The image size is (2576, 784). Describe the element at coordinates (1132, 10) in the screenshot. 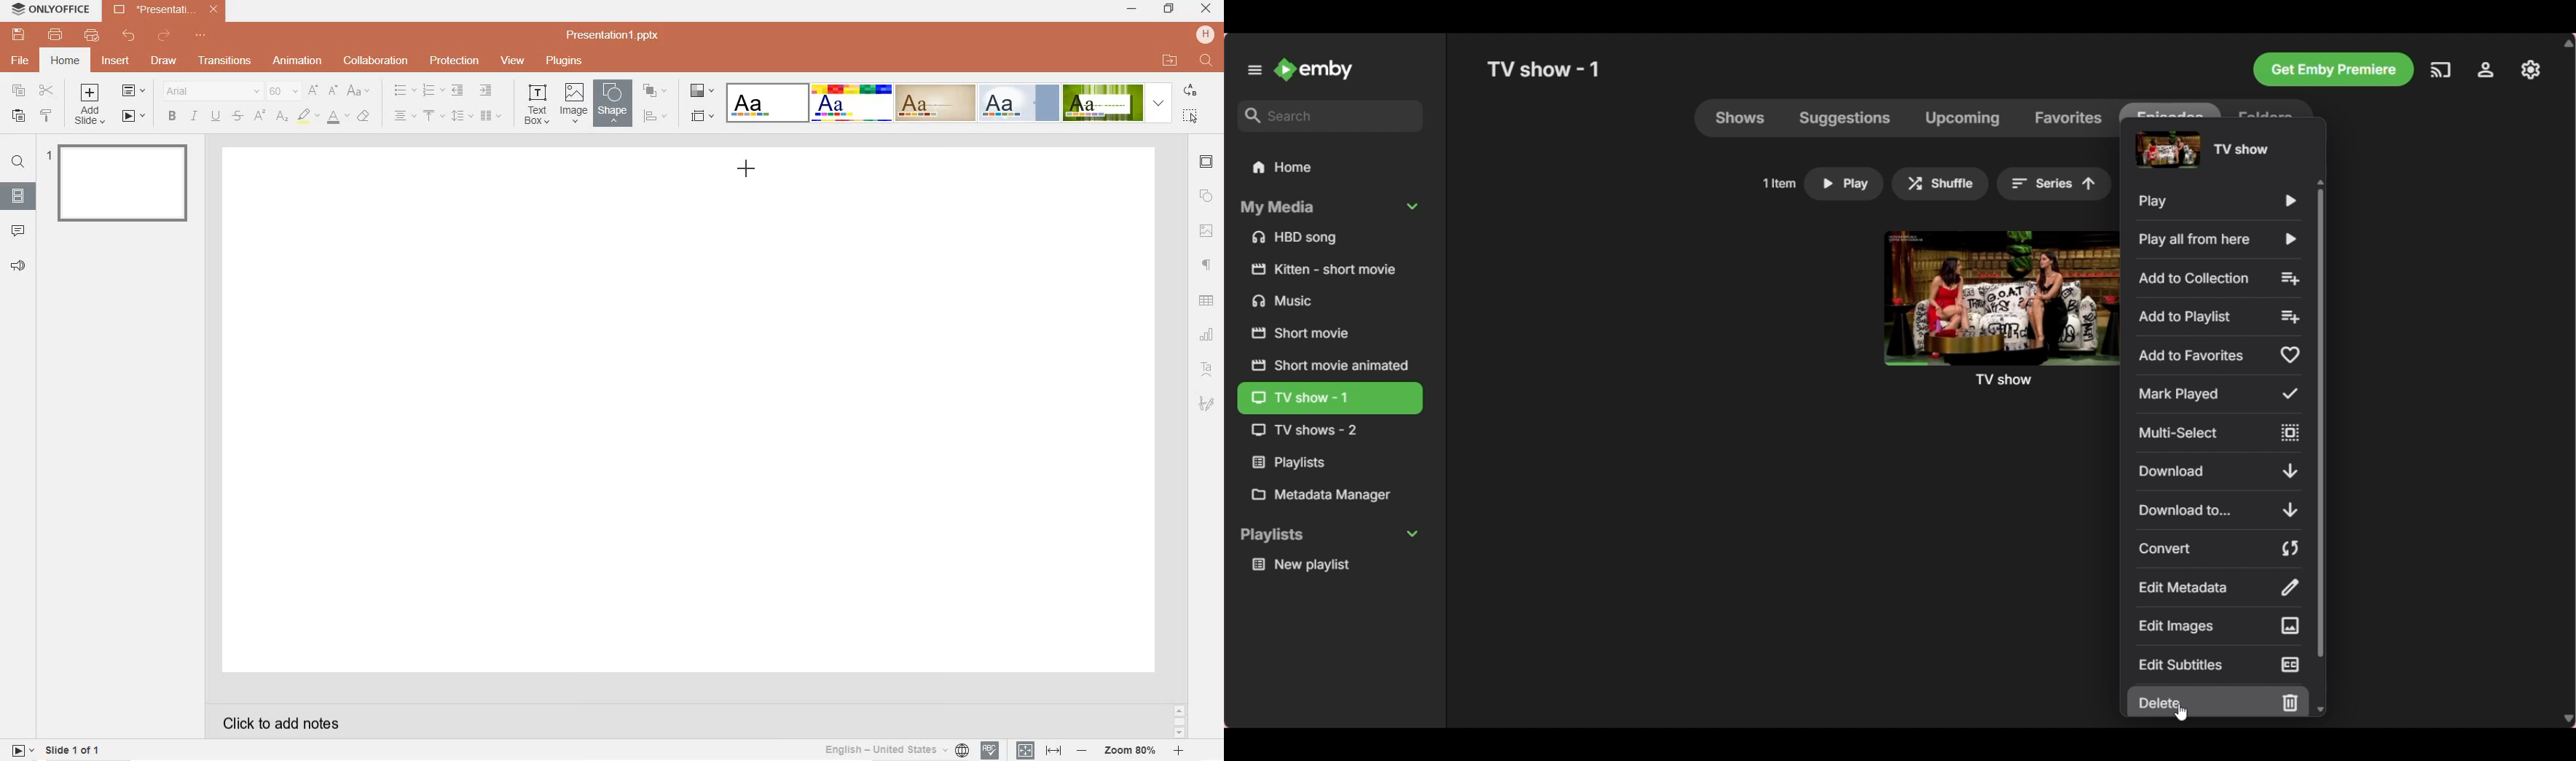

I see `MINIMIZE` at that location.